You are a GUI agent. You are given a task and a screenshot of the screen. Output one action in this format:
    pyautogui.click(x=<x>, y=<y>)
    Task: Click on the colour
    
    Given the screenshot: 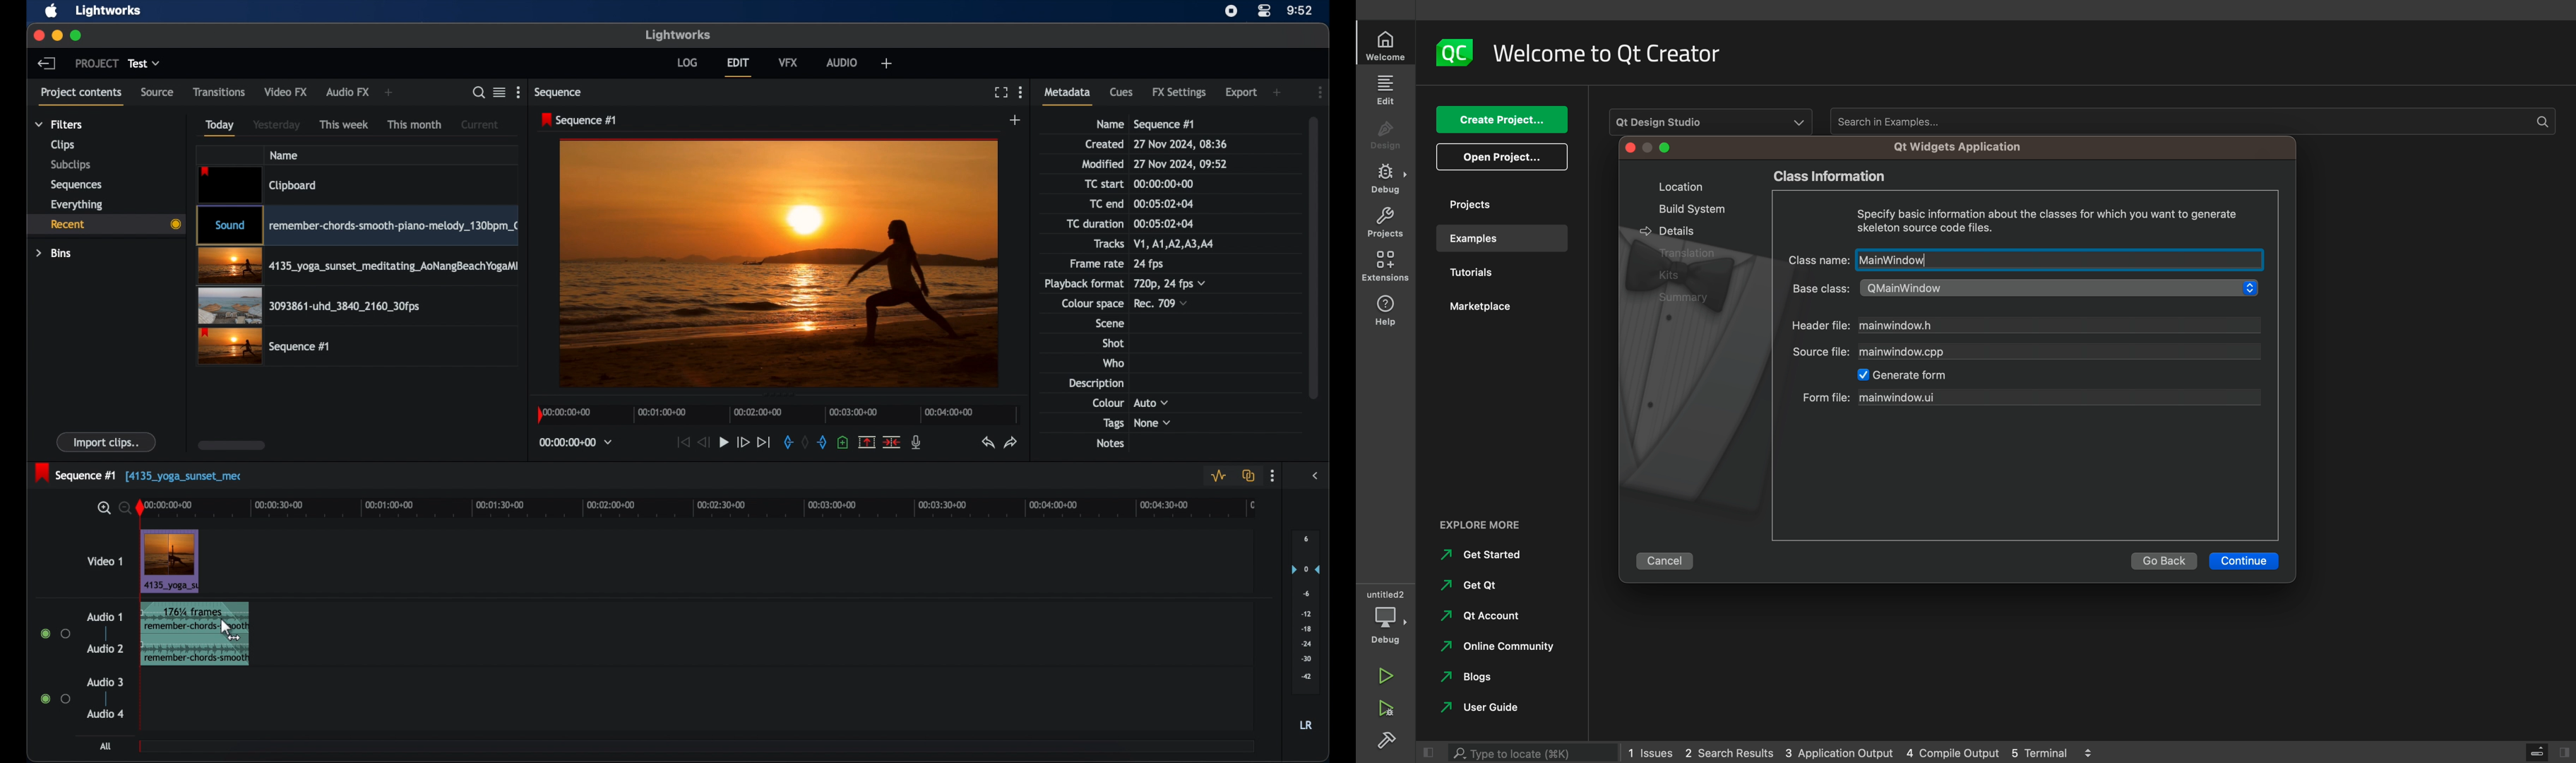 What is the action you would take?
    pyautogui.click(x=1107, y=402)
    